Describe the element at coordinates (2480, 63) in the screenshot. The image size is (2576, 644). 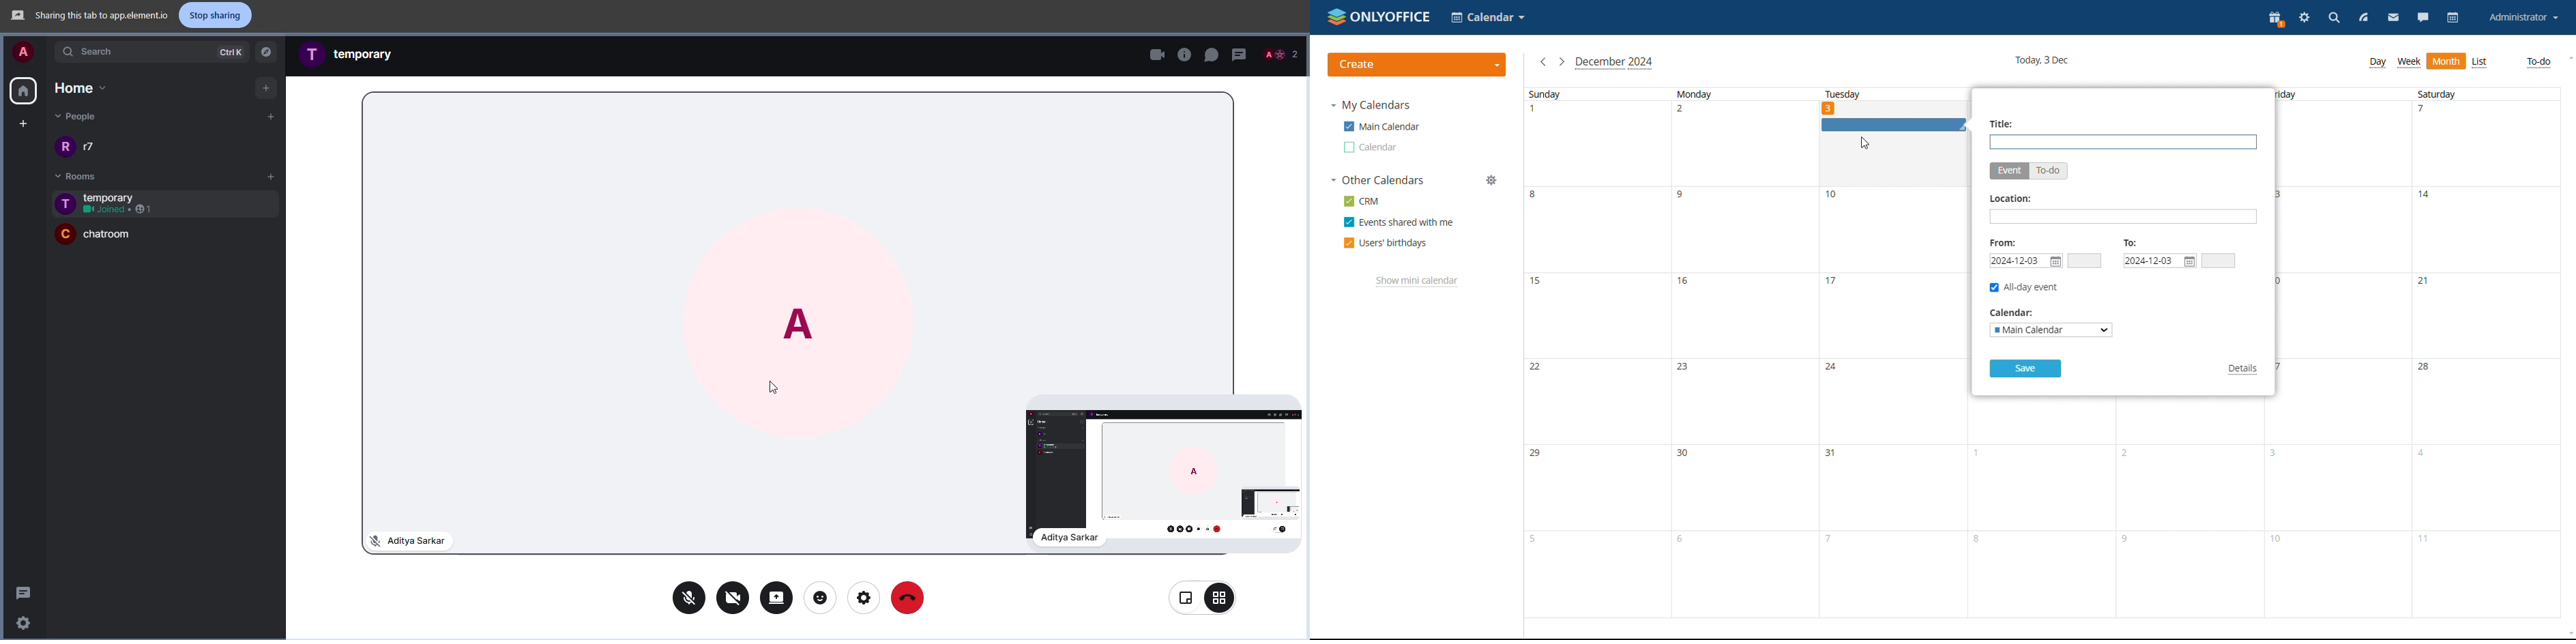
I see `list view` at that location.